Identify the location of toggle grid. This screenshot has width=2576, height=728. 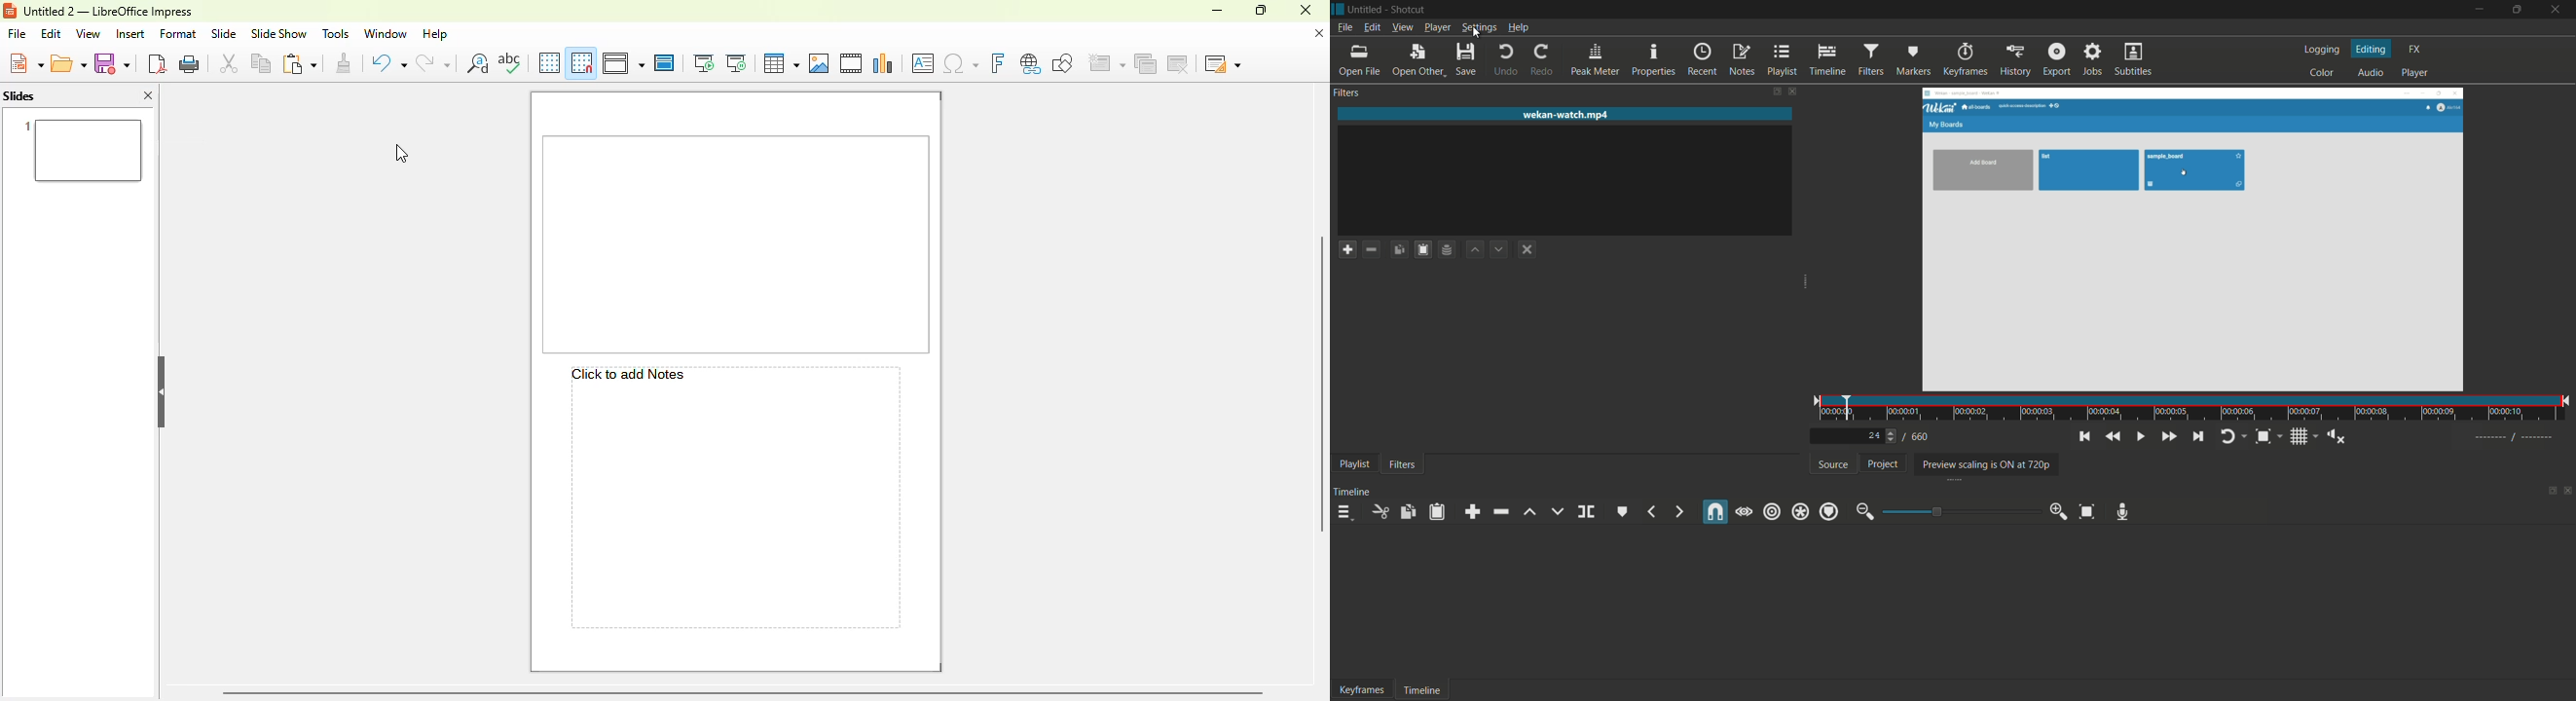
(2299, 437).